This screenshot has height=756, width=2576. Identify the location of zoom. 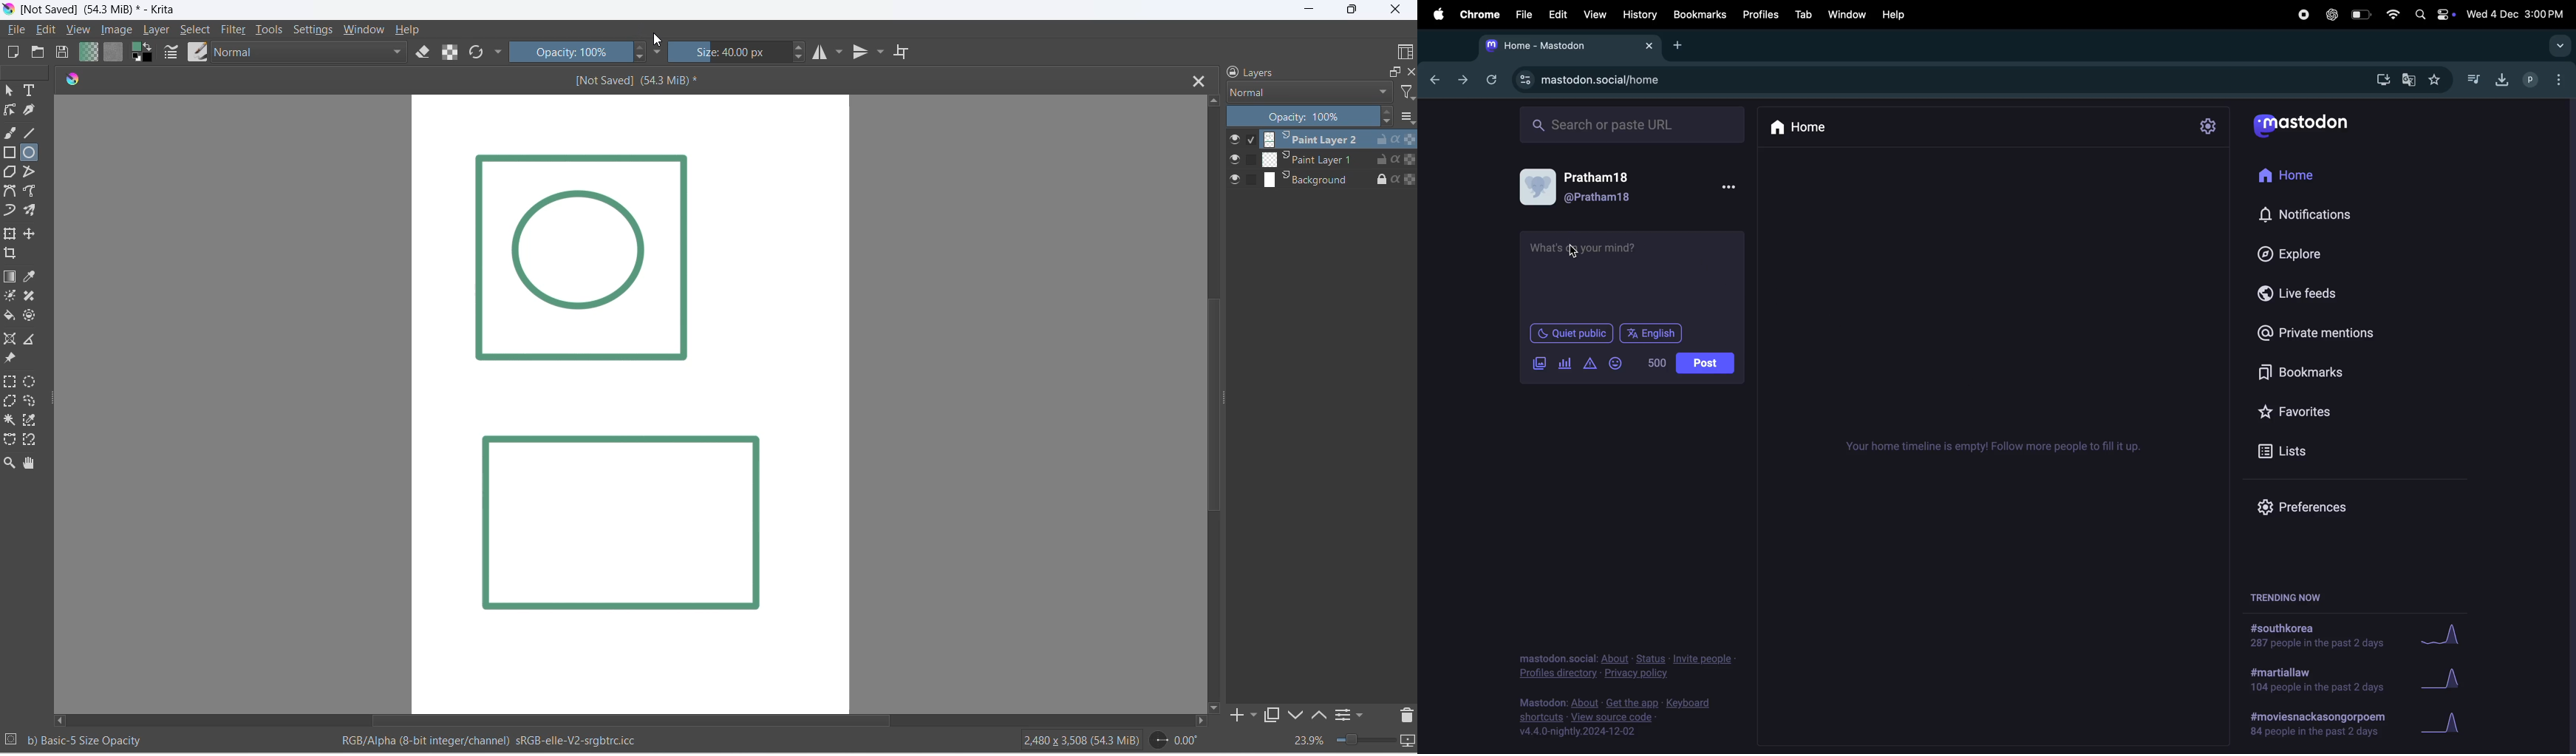
(1367, 738).